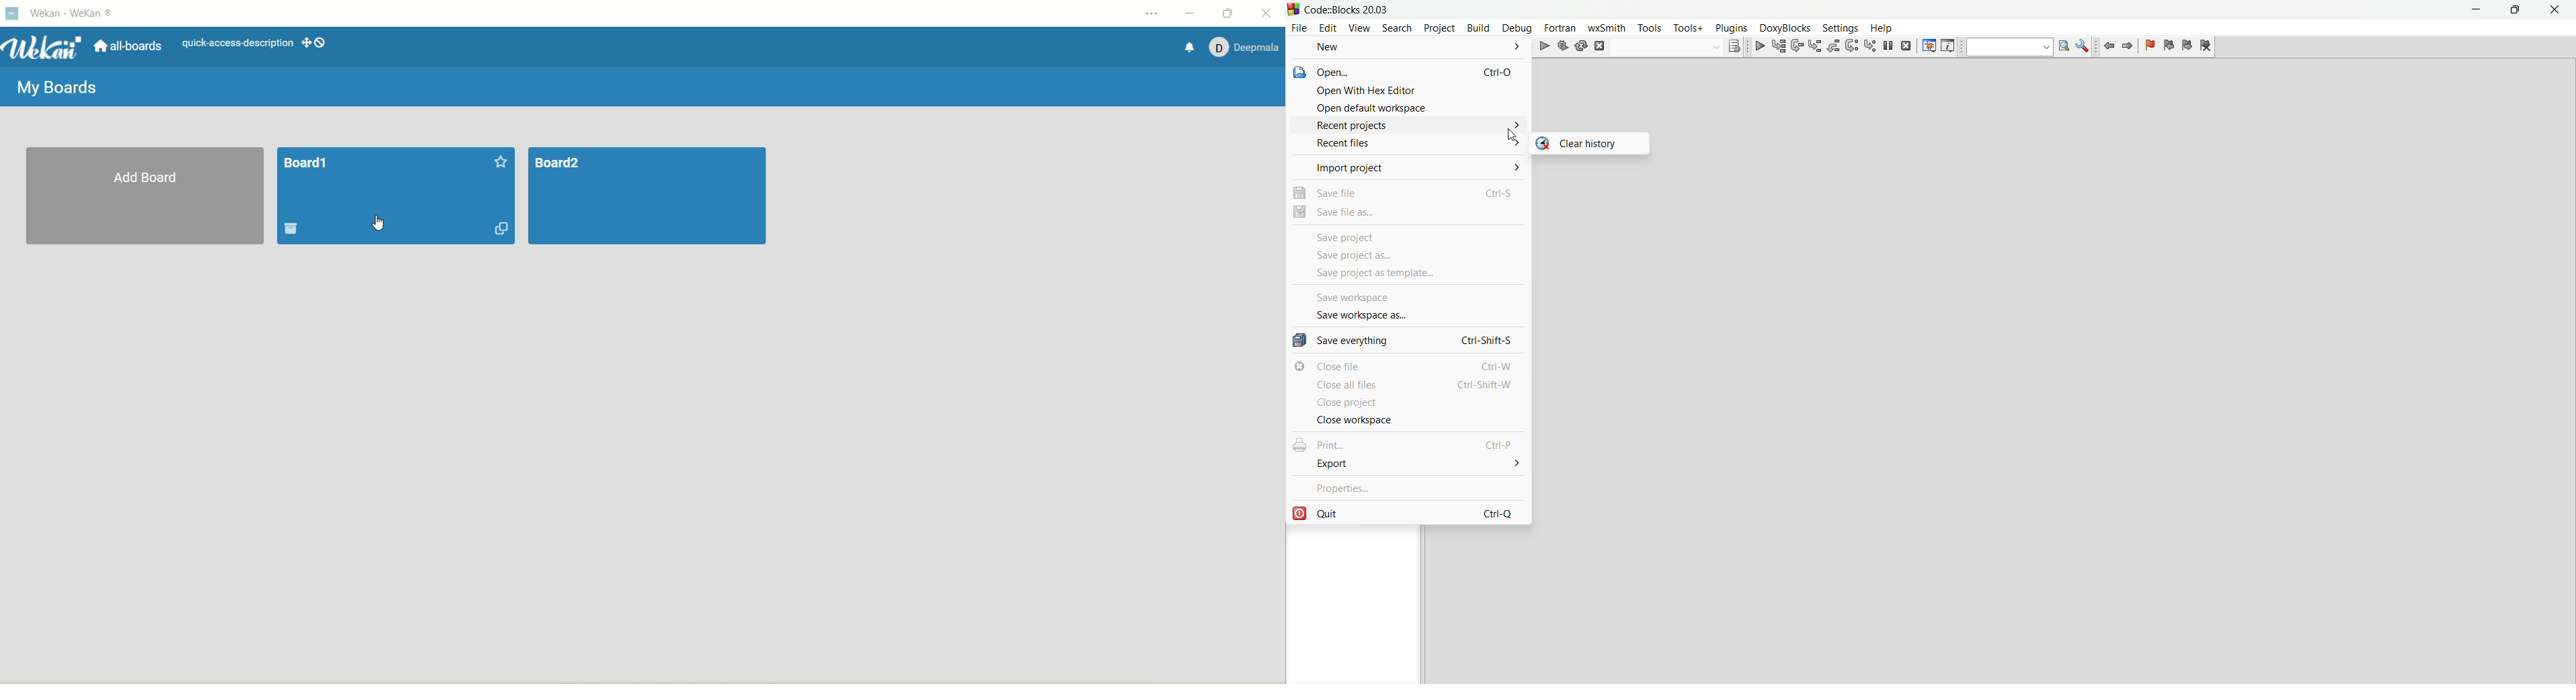 The image size is (2576, 700). Describe the element at coordinates (1887, 46) in the screenshot. I see `break debugger` at that location.